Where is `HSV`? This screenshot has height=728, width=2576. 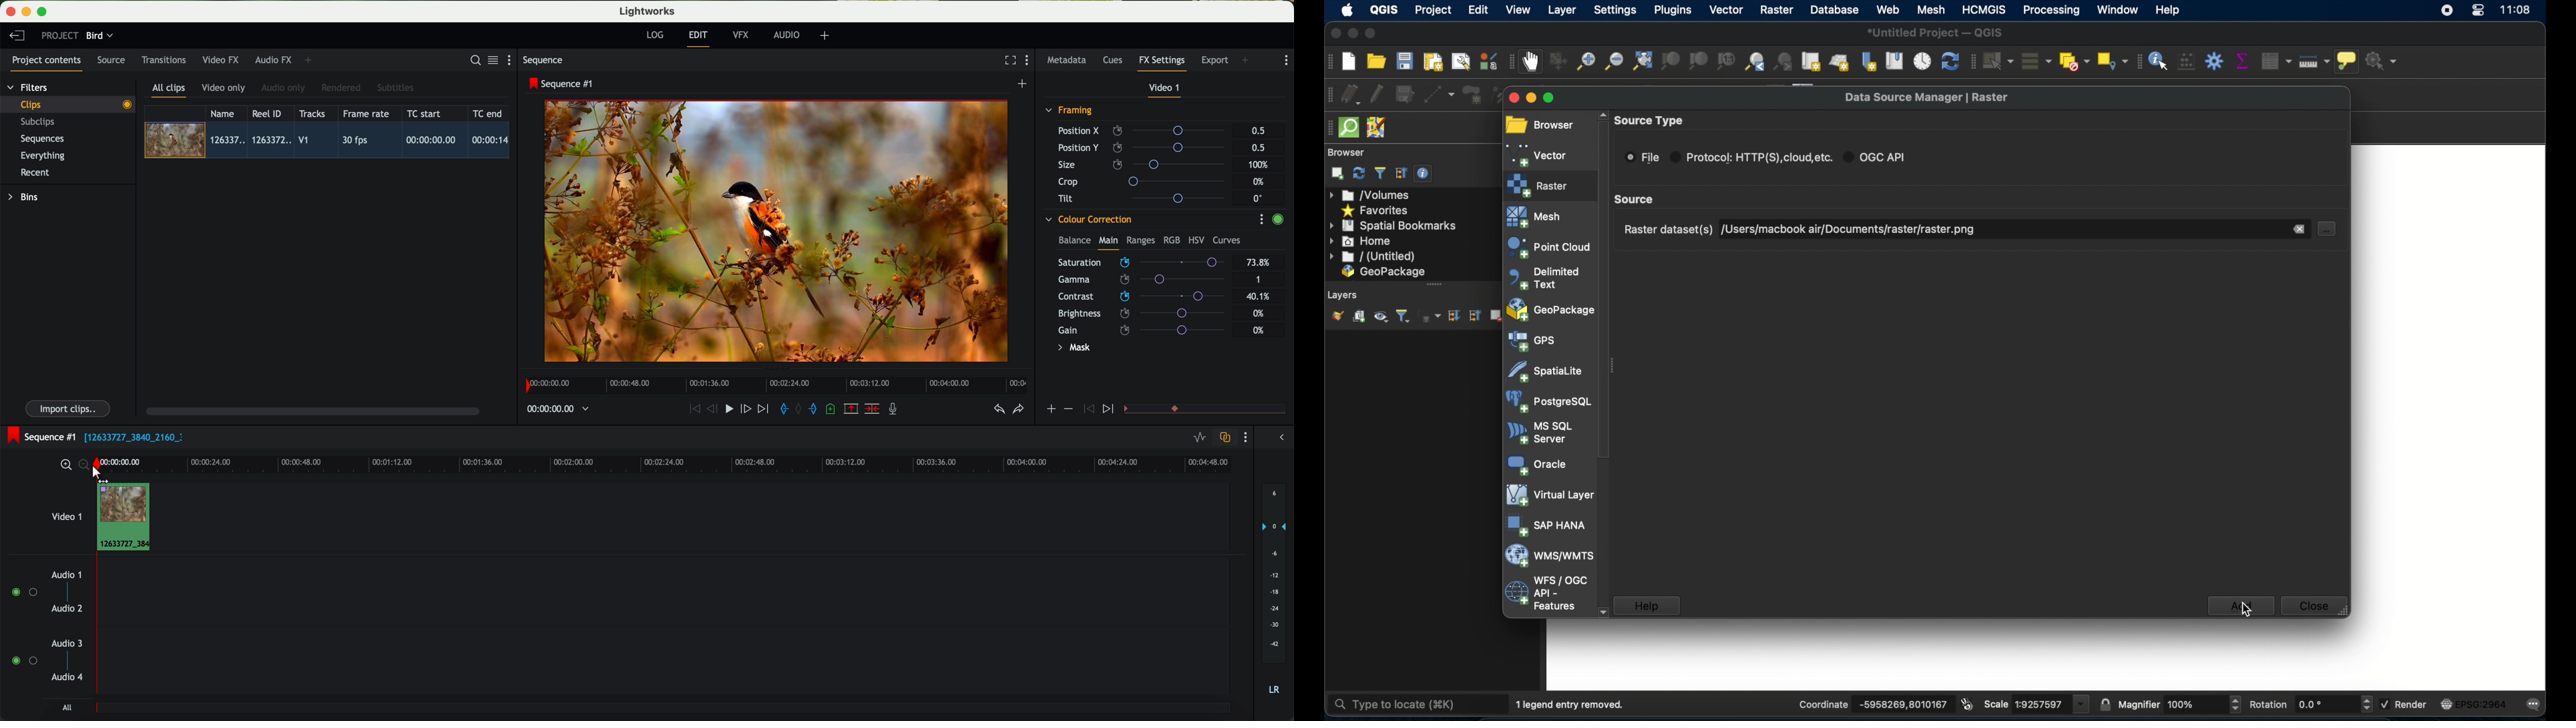 HSV is located at coordinates (1196, 240).